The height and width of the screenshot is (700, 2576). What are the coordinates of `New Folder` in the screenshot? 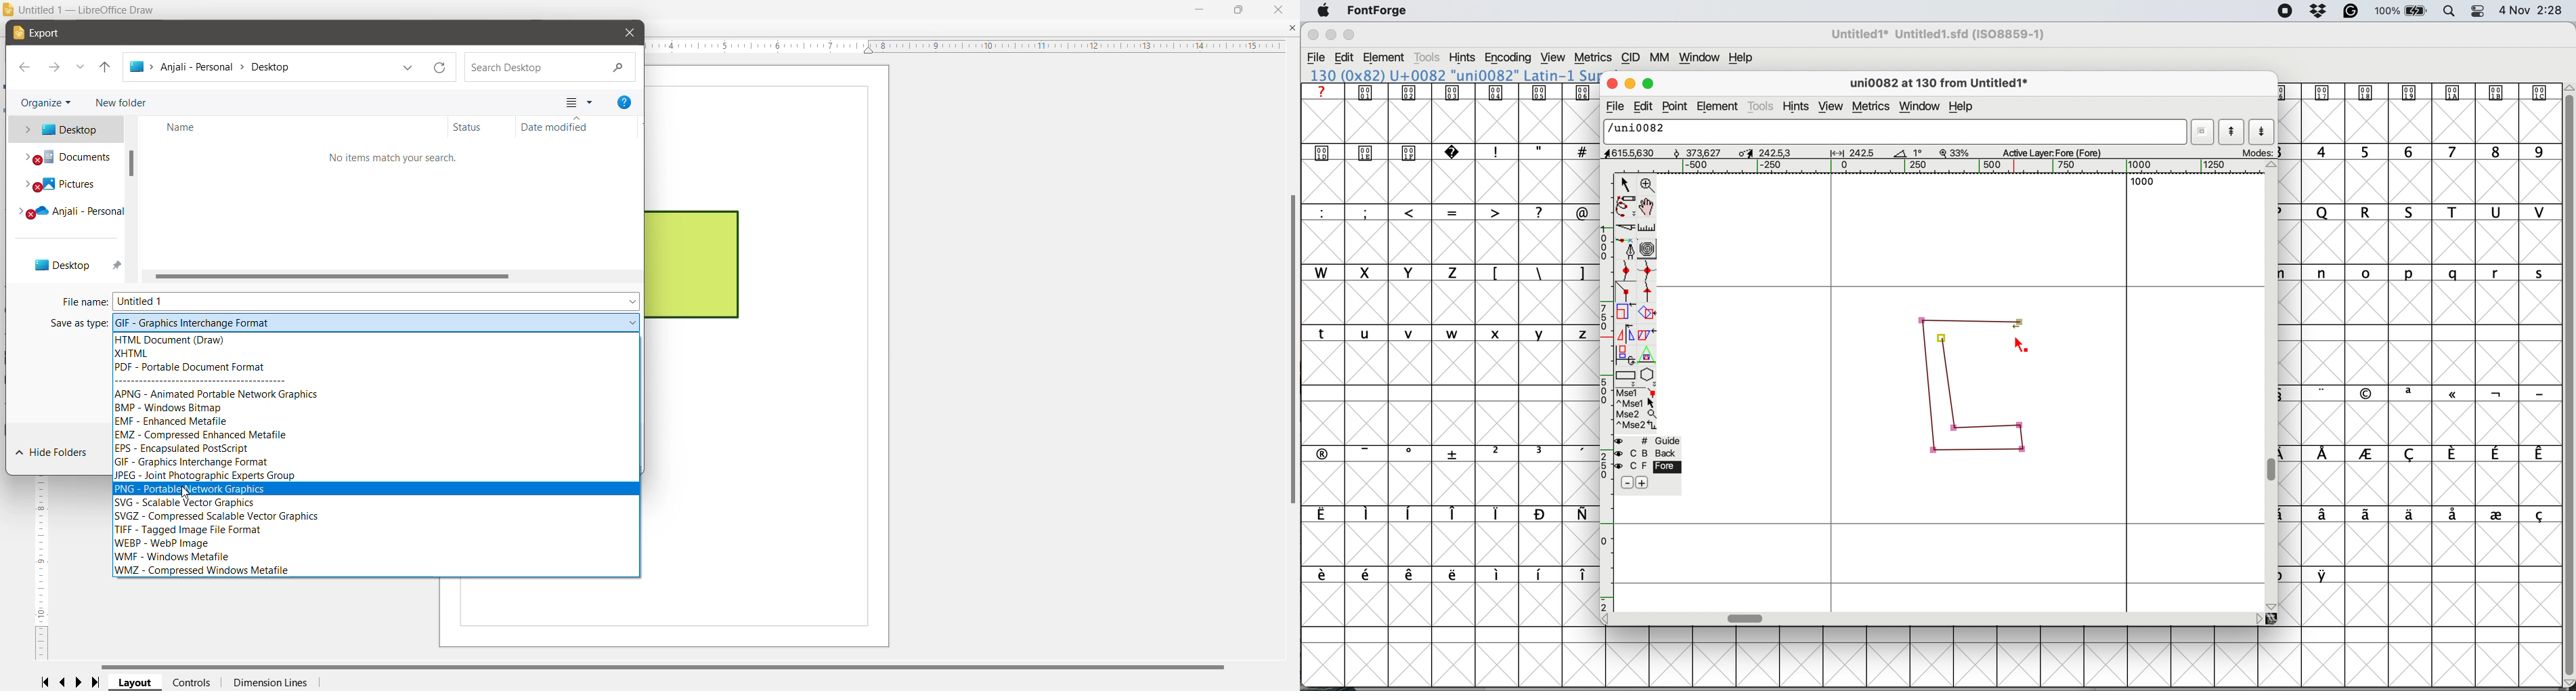 It's located at (119, 101).